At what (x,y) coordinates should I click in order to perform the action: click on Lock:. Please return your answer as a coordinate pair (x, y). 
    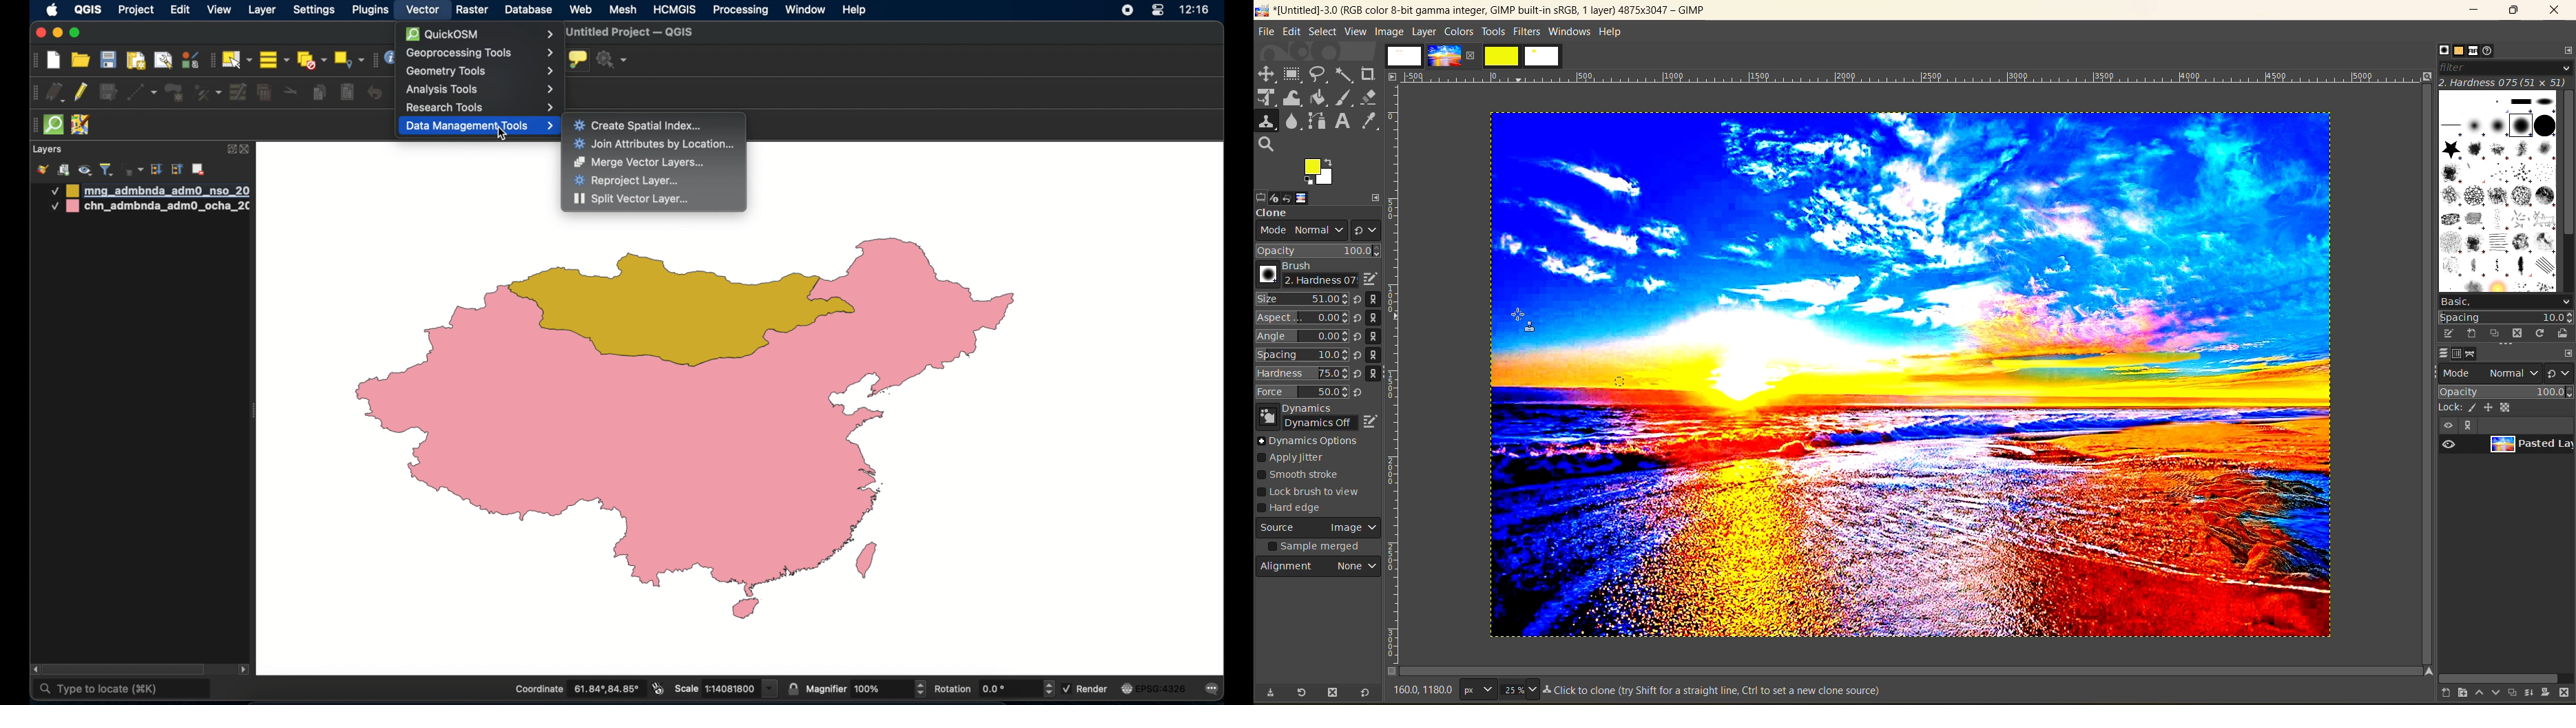
    Looking at the image, I should click on (2451, 408).